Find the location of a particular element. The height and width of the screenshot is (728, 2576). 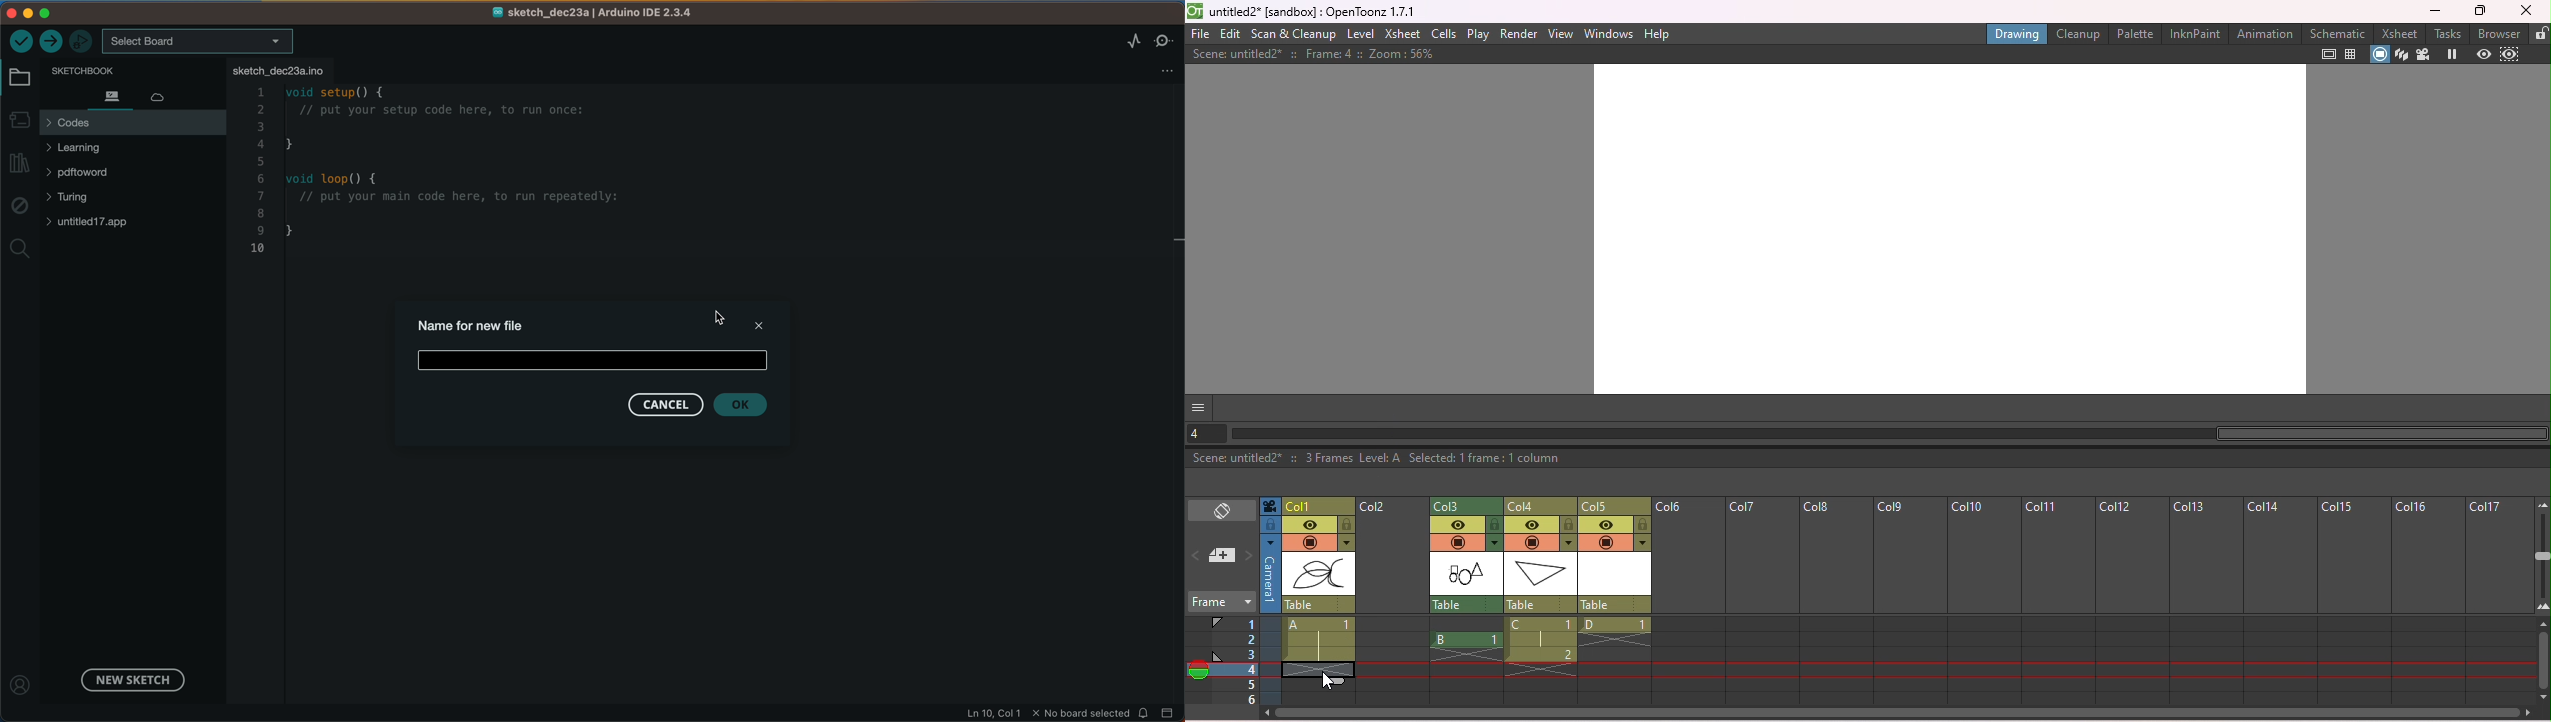

Safe area is located at coordinates (2329, 54).